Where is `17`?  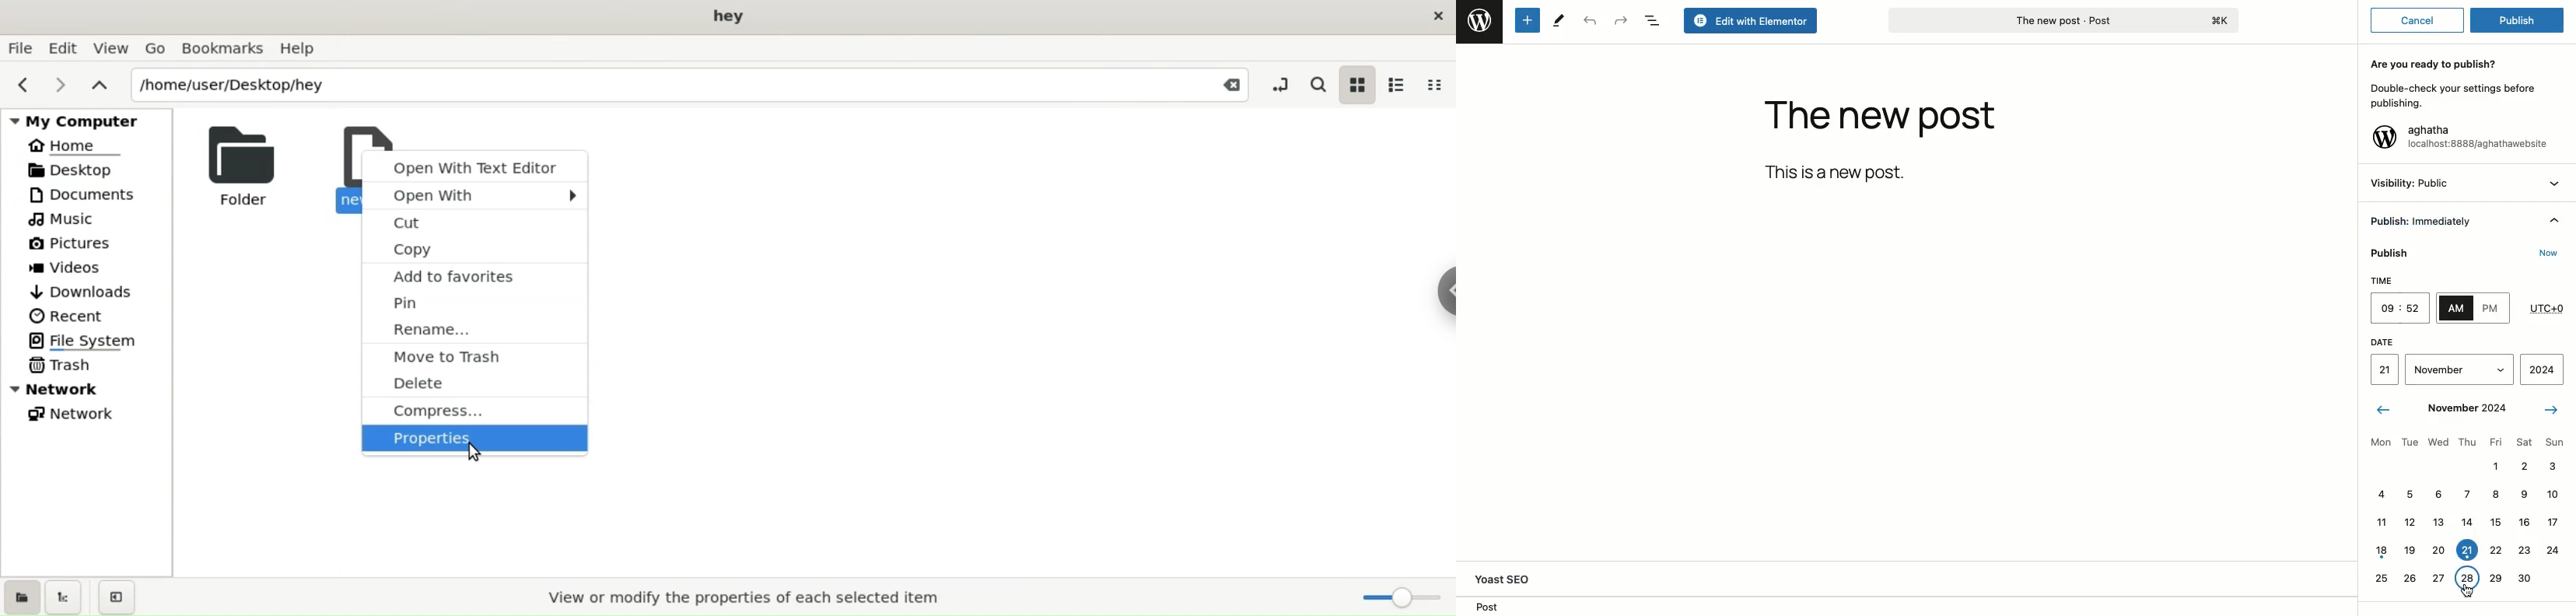 17 is located at coordinates (2555, 521).